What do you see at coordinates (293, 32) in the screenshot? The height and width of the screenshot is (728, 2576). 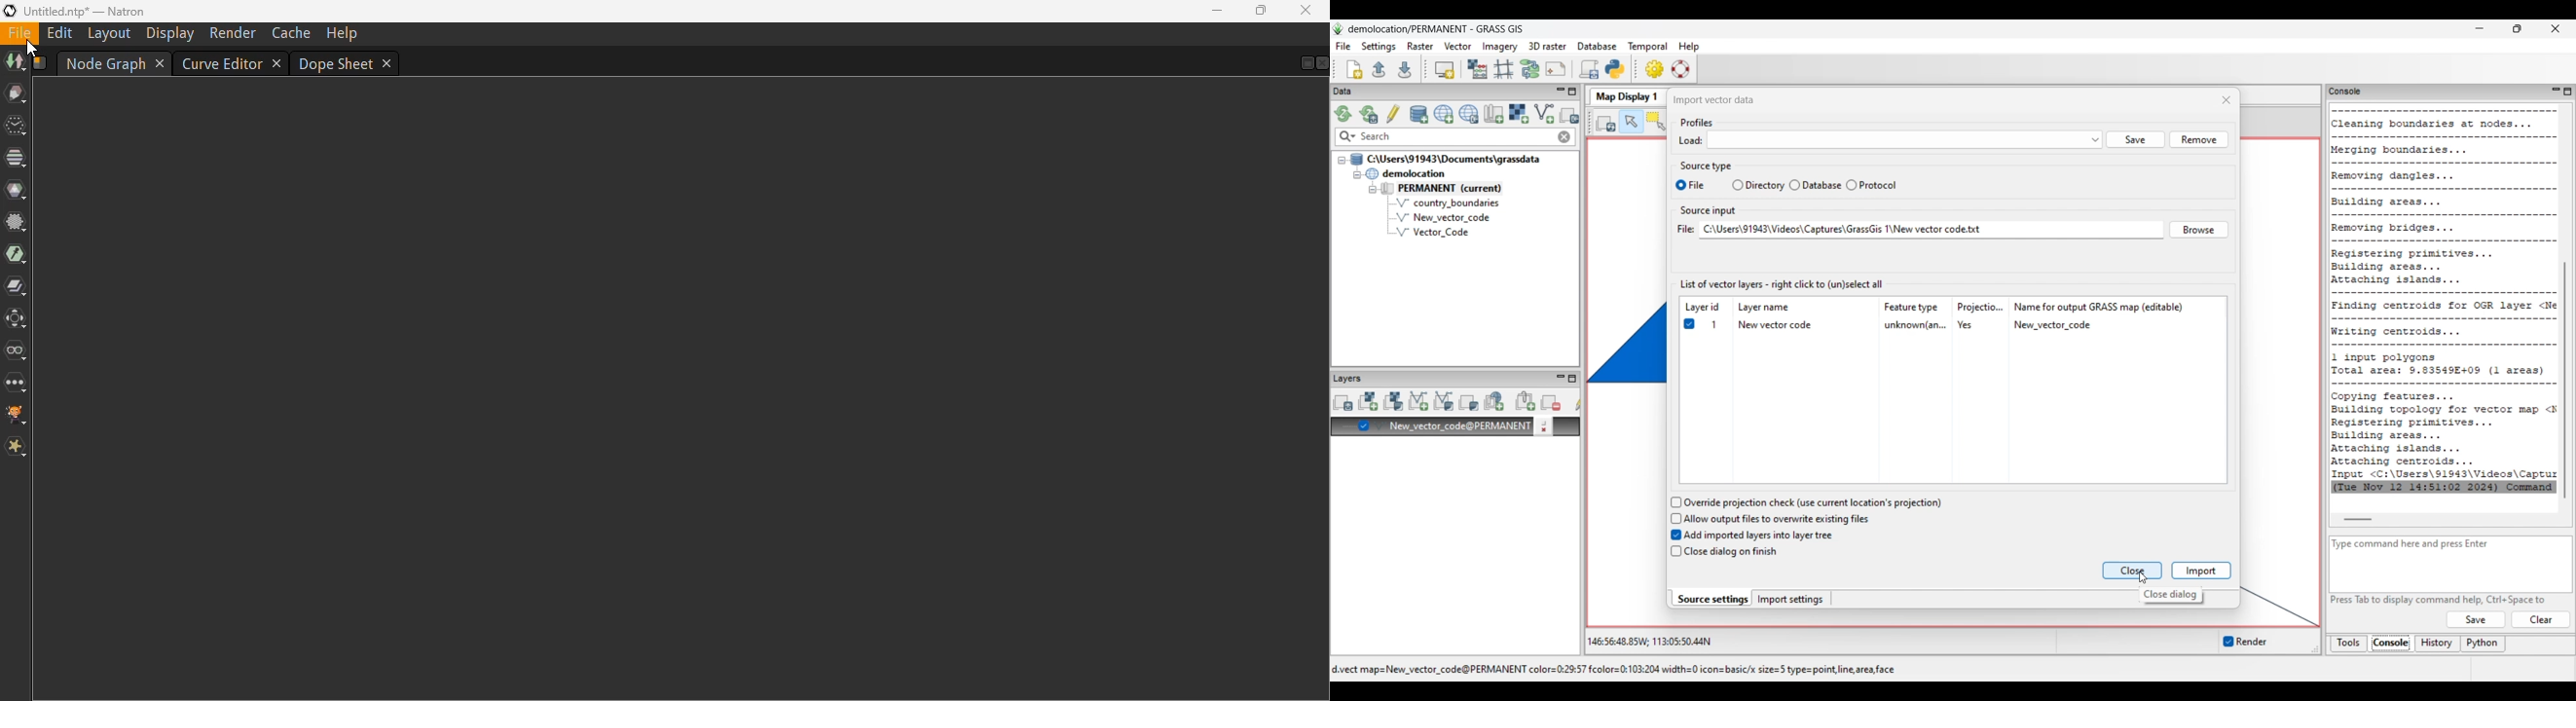 I see `cache` at bounding box center [293, 32].